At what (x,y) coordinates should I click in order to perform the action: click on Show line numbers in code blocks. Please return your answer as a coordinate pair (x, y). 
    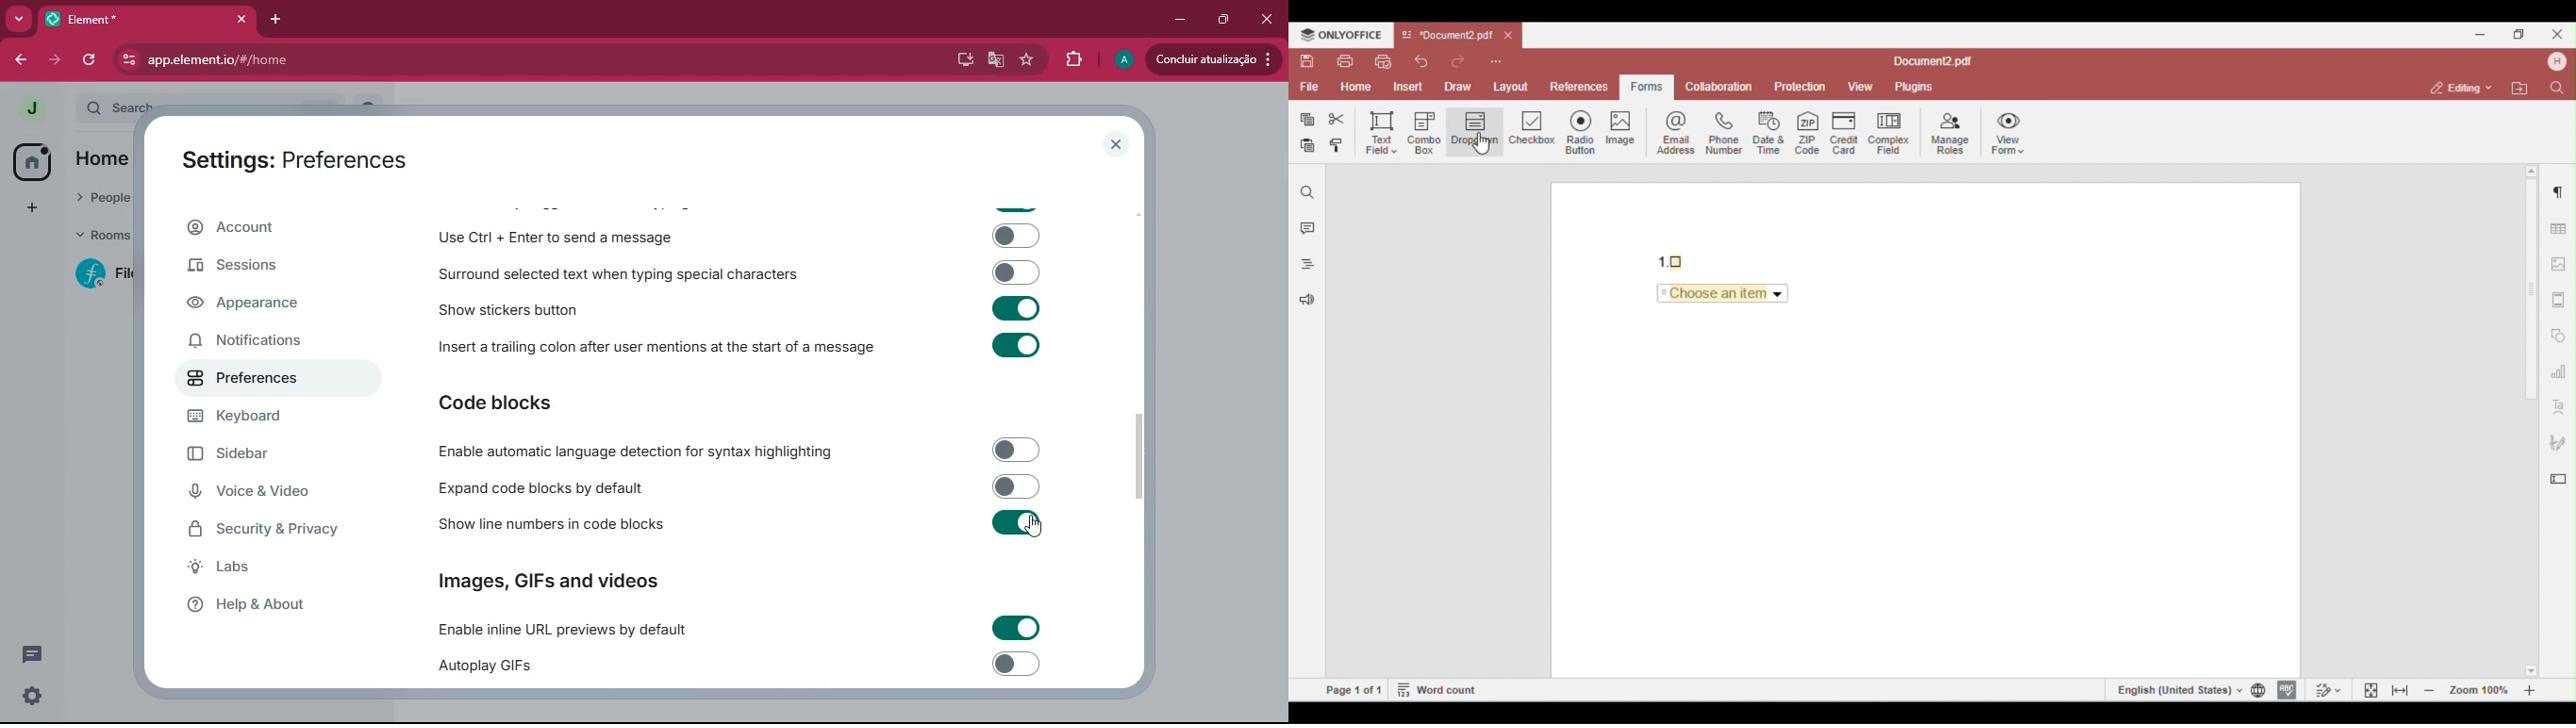
    Looking at the image, I should click on (737, 526).